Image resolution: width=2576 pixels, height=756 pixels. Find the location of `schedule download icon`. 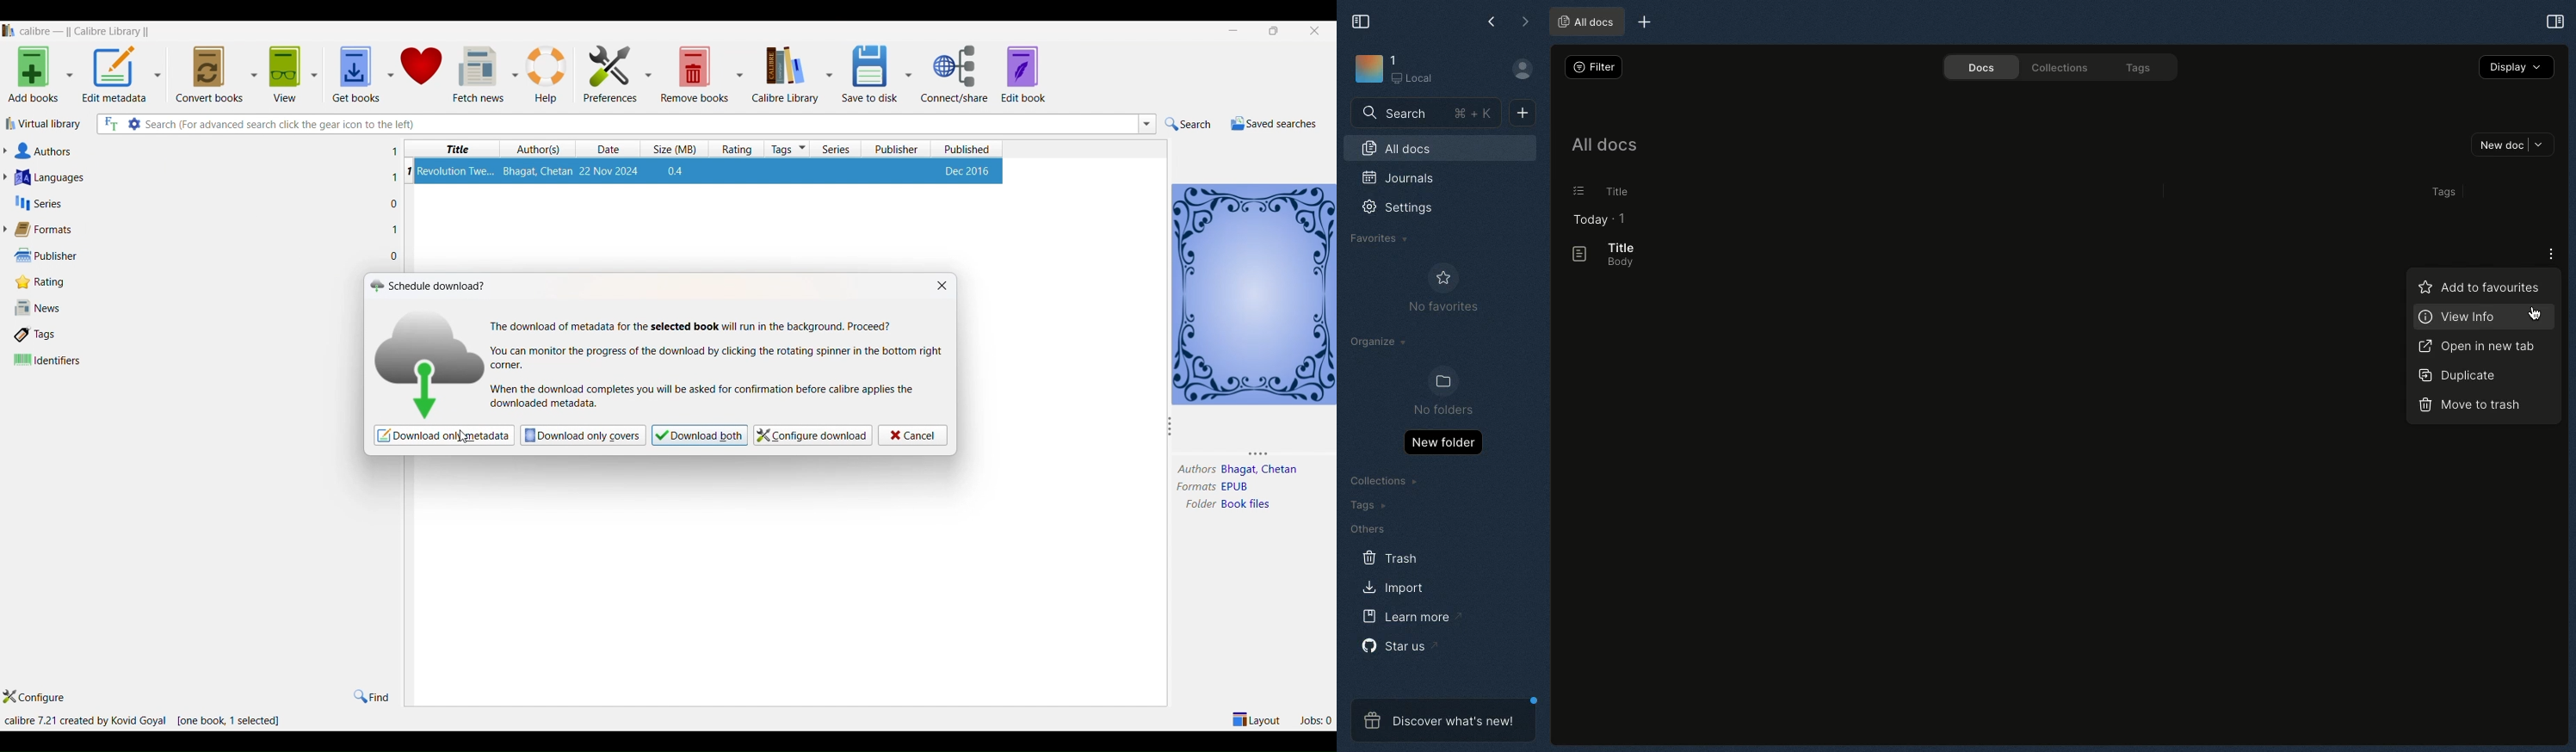

schedule download icon is located at coordinates (436, 285).